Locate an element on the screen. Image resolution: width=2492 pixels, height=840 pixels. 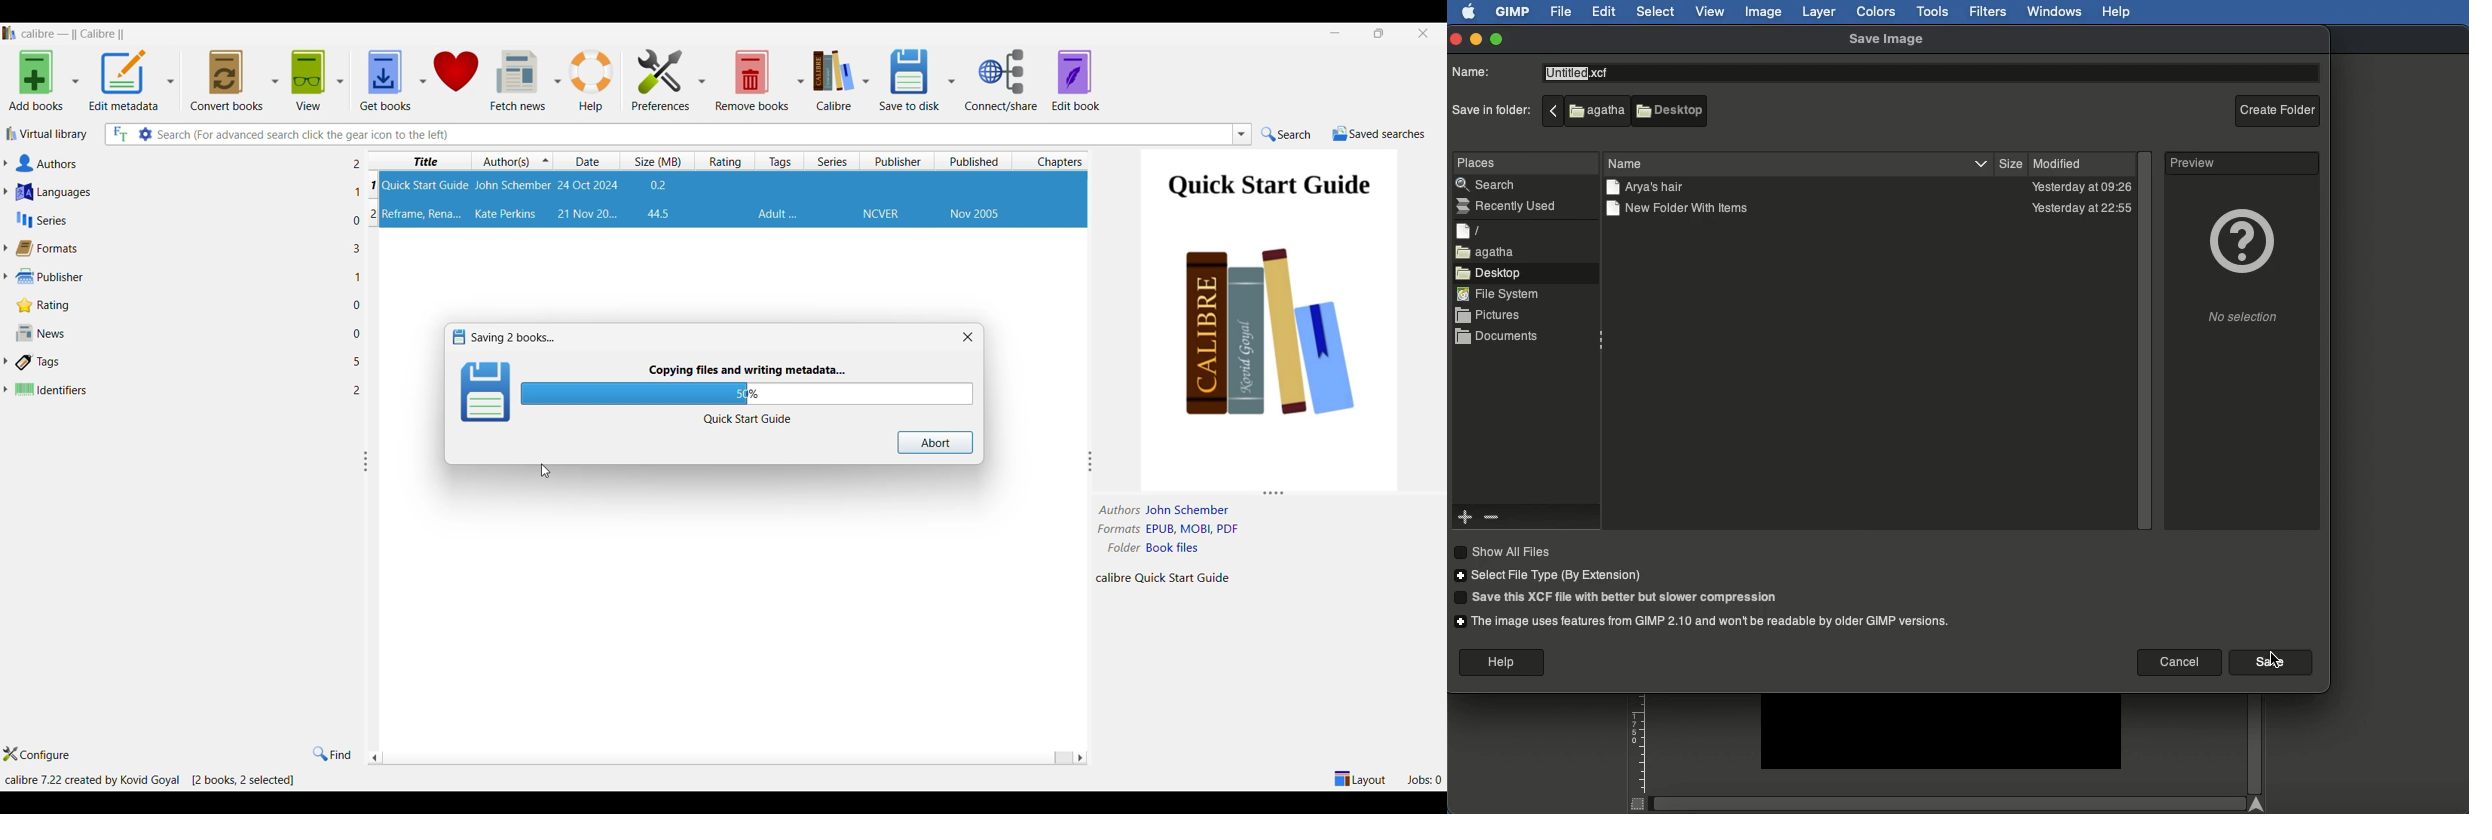
Scroll is located at coordinates (2144, 341).